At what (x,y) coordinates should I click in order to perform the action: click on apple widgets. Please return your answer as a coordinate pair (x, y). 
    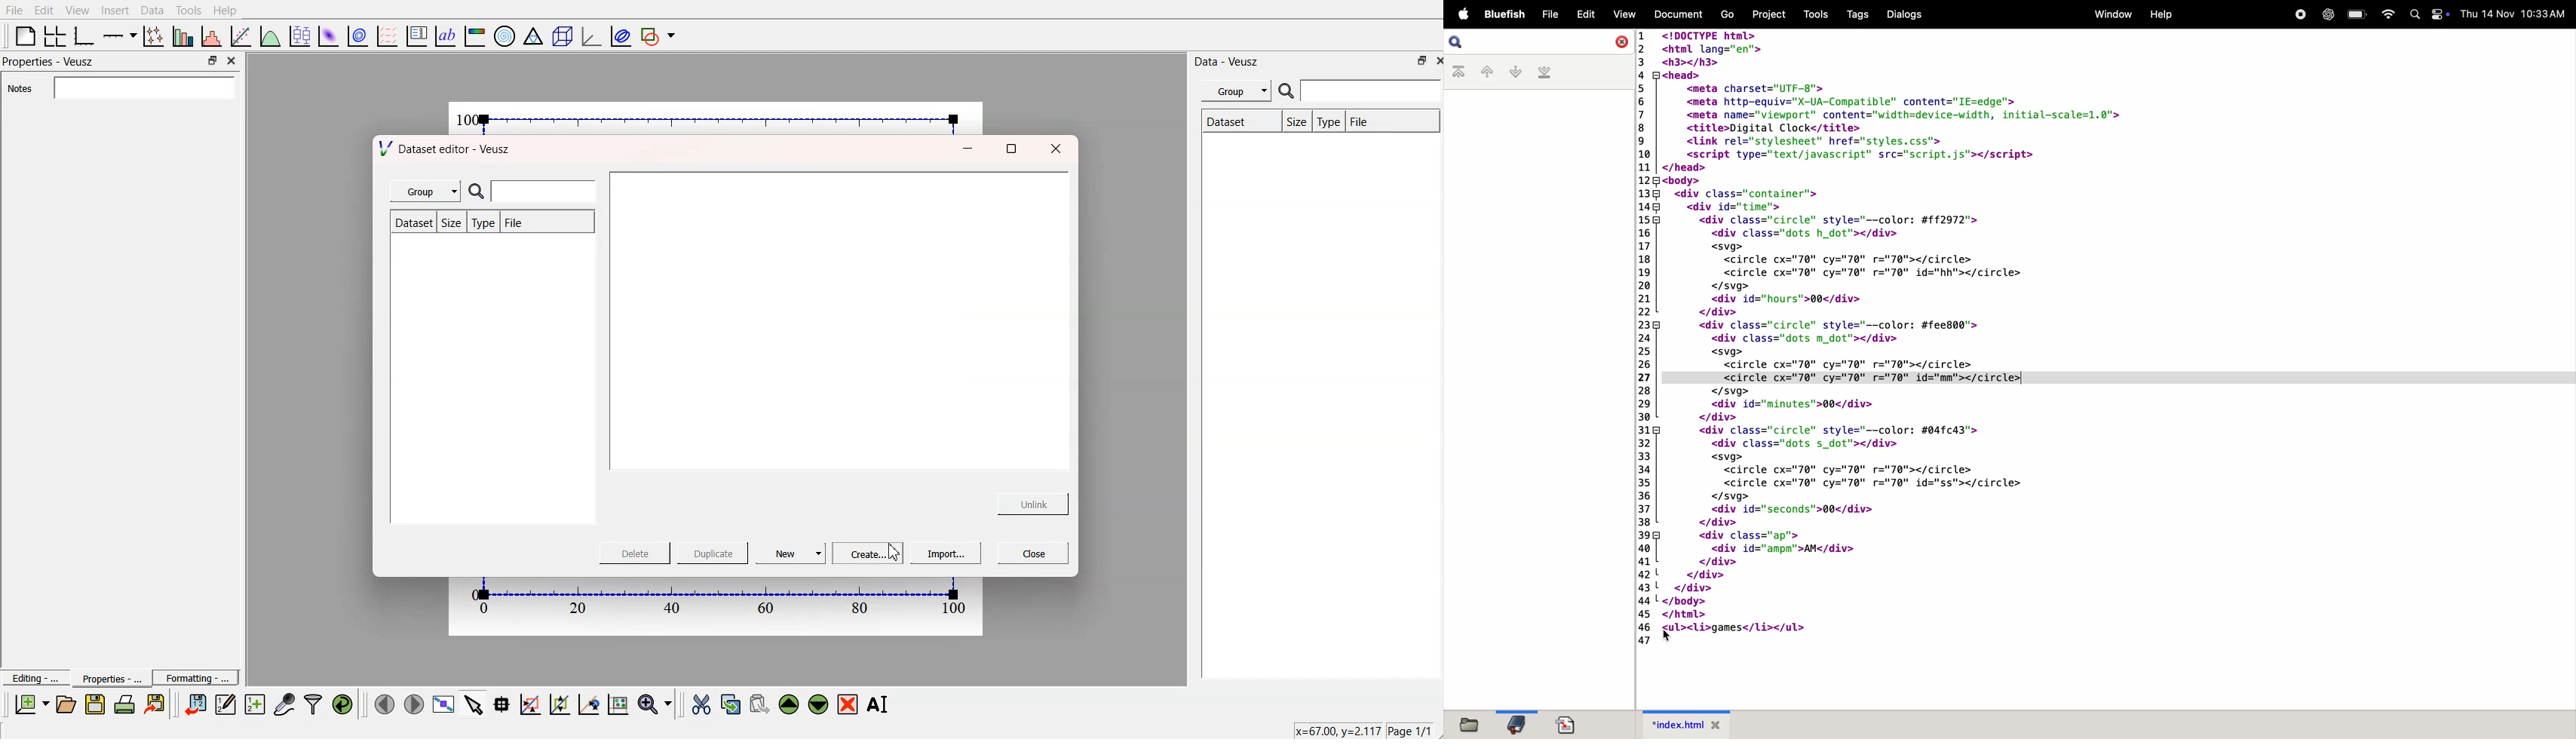
    Looking at the image, I should click on (2429, 14).